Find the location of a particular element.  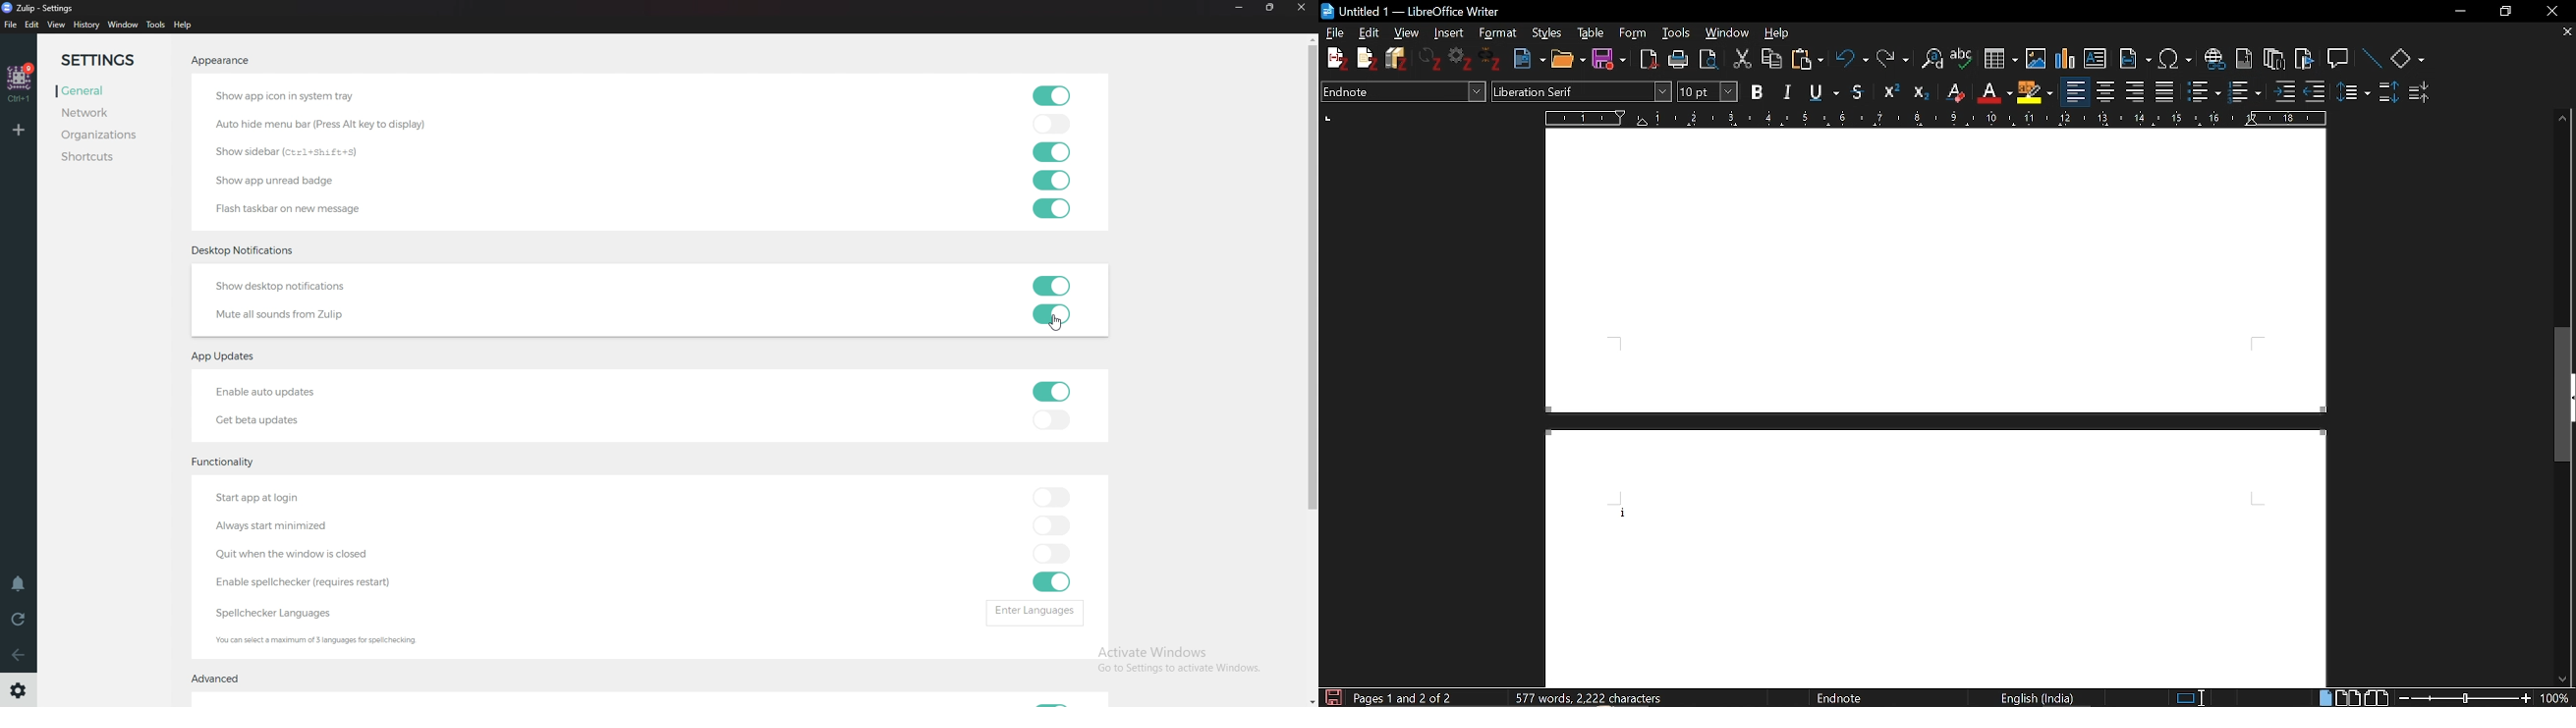

File is located at coordinates (1334, 33).